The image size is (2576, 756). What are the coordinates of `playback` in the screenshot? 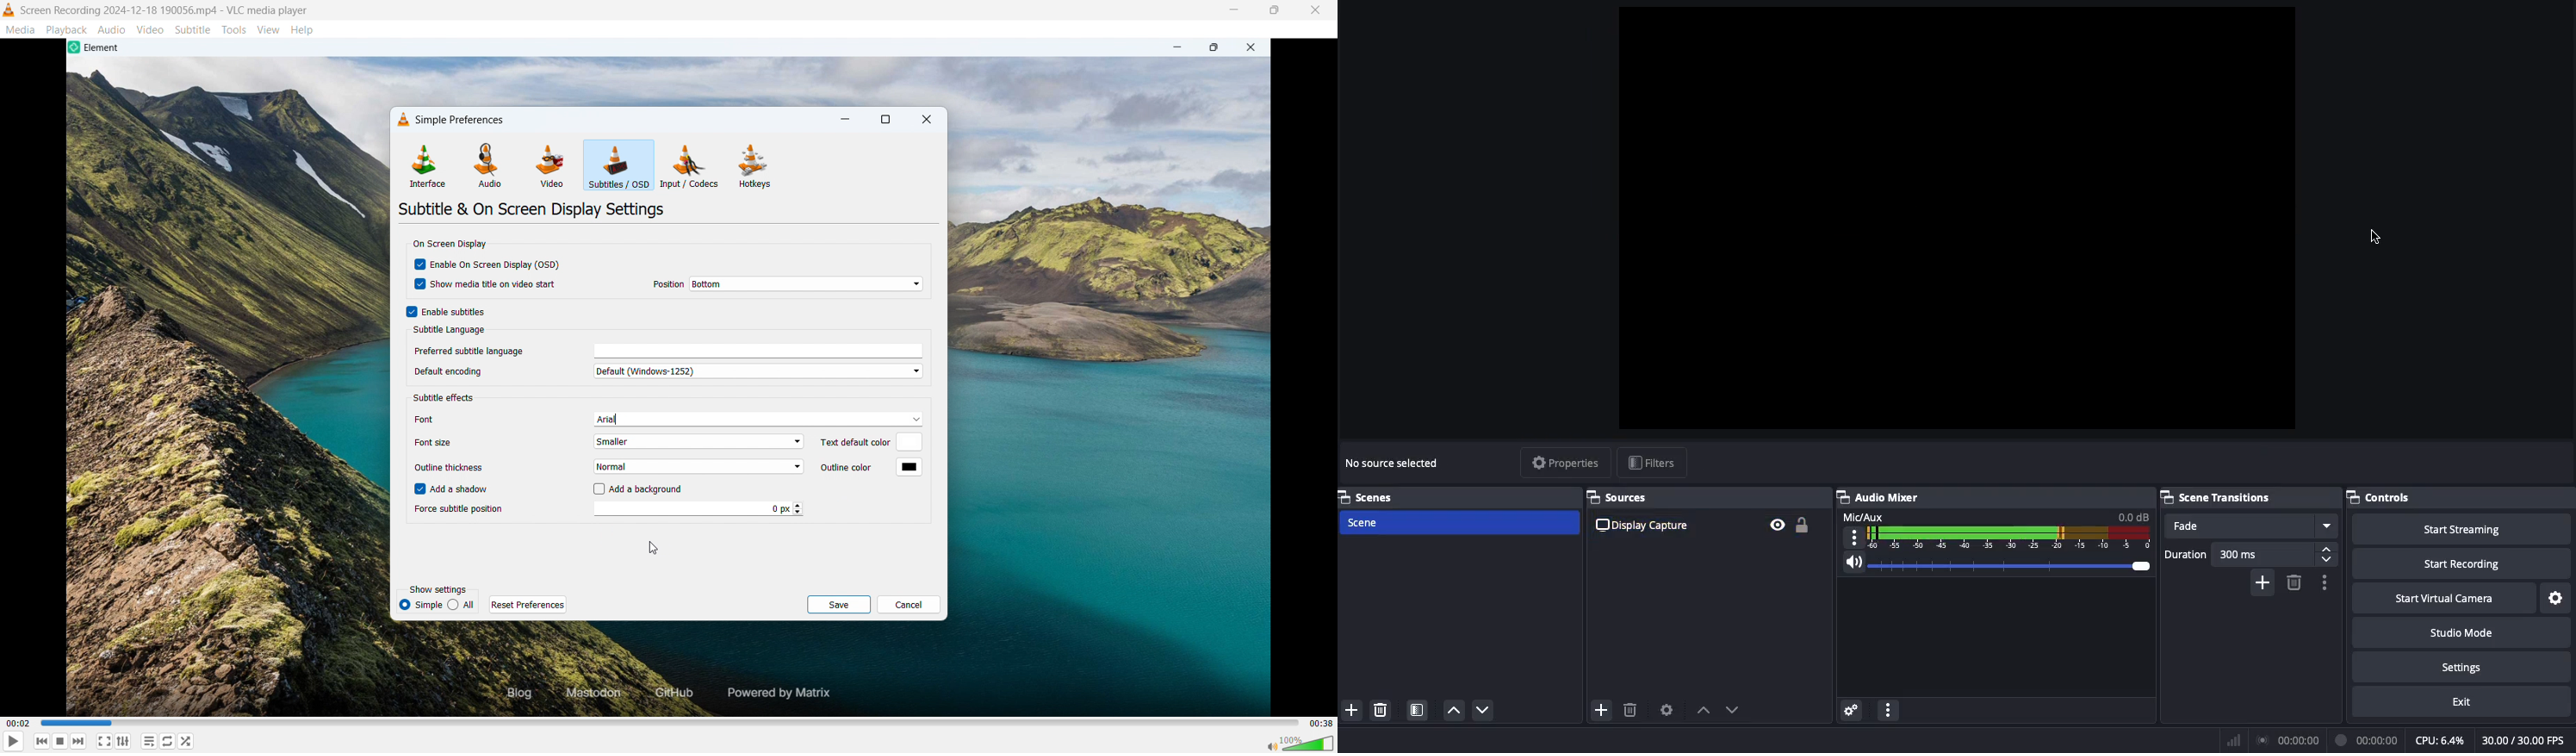 It's located at (67, 29).